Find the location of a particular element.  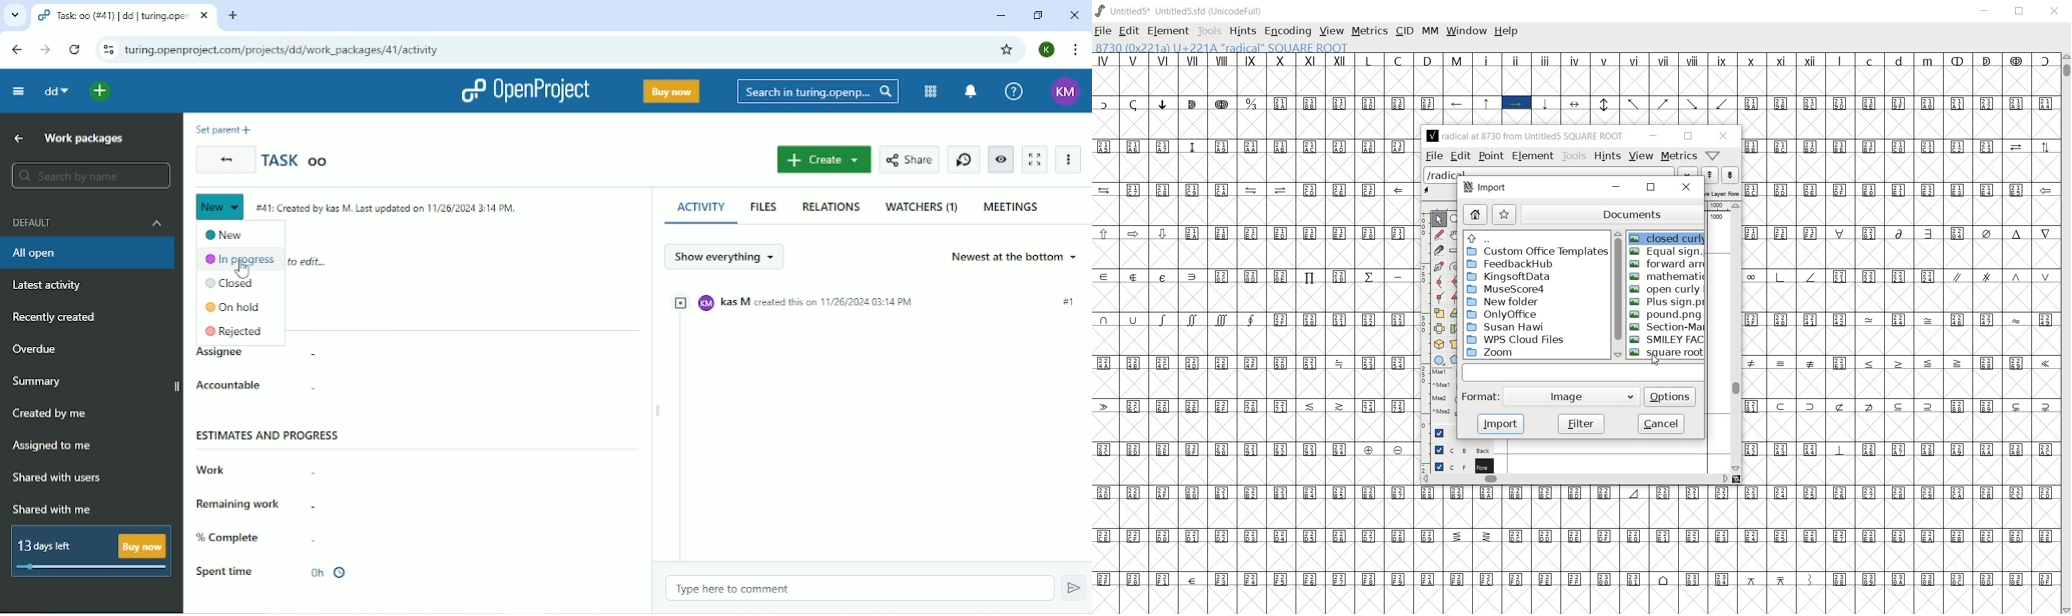

New tab is located at coordinates (233, 16).